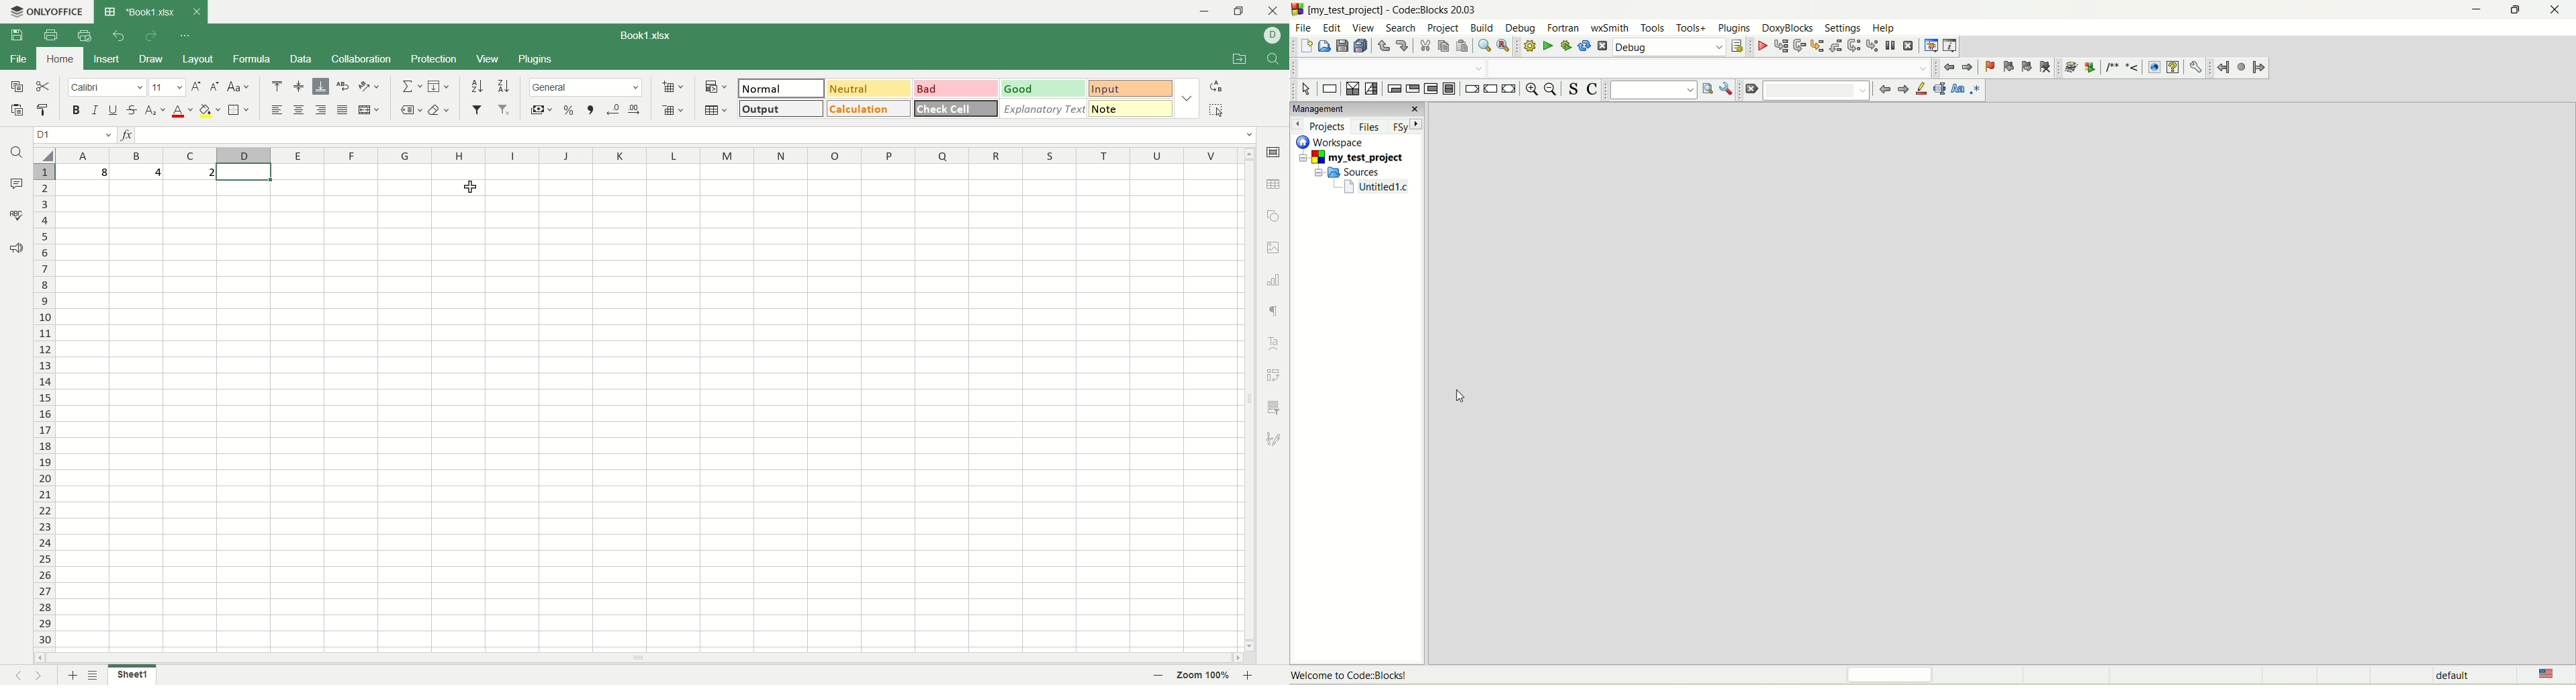 The image size is (2576, 700). What do you see at coordinates (134, 110) in the screenshot?
I see `strikethrough` at bounding box center [134, 110].